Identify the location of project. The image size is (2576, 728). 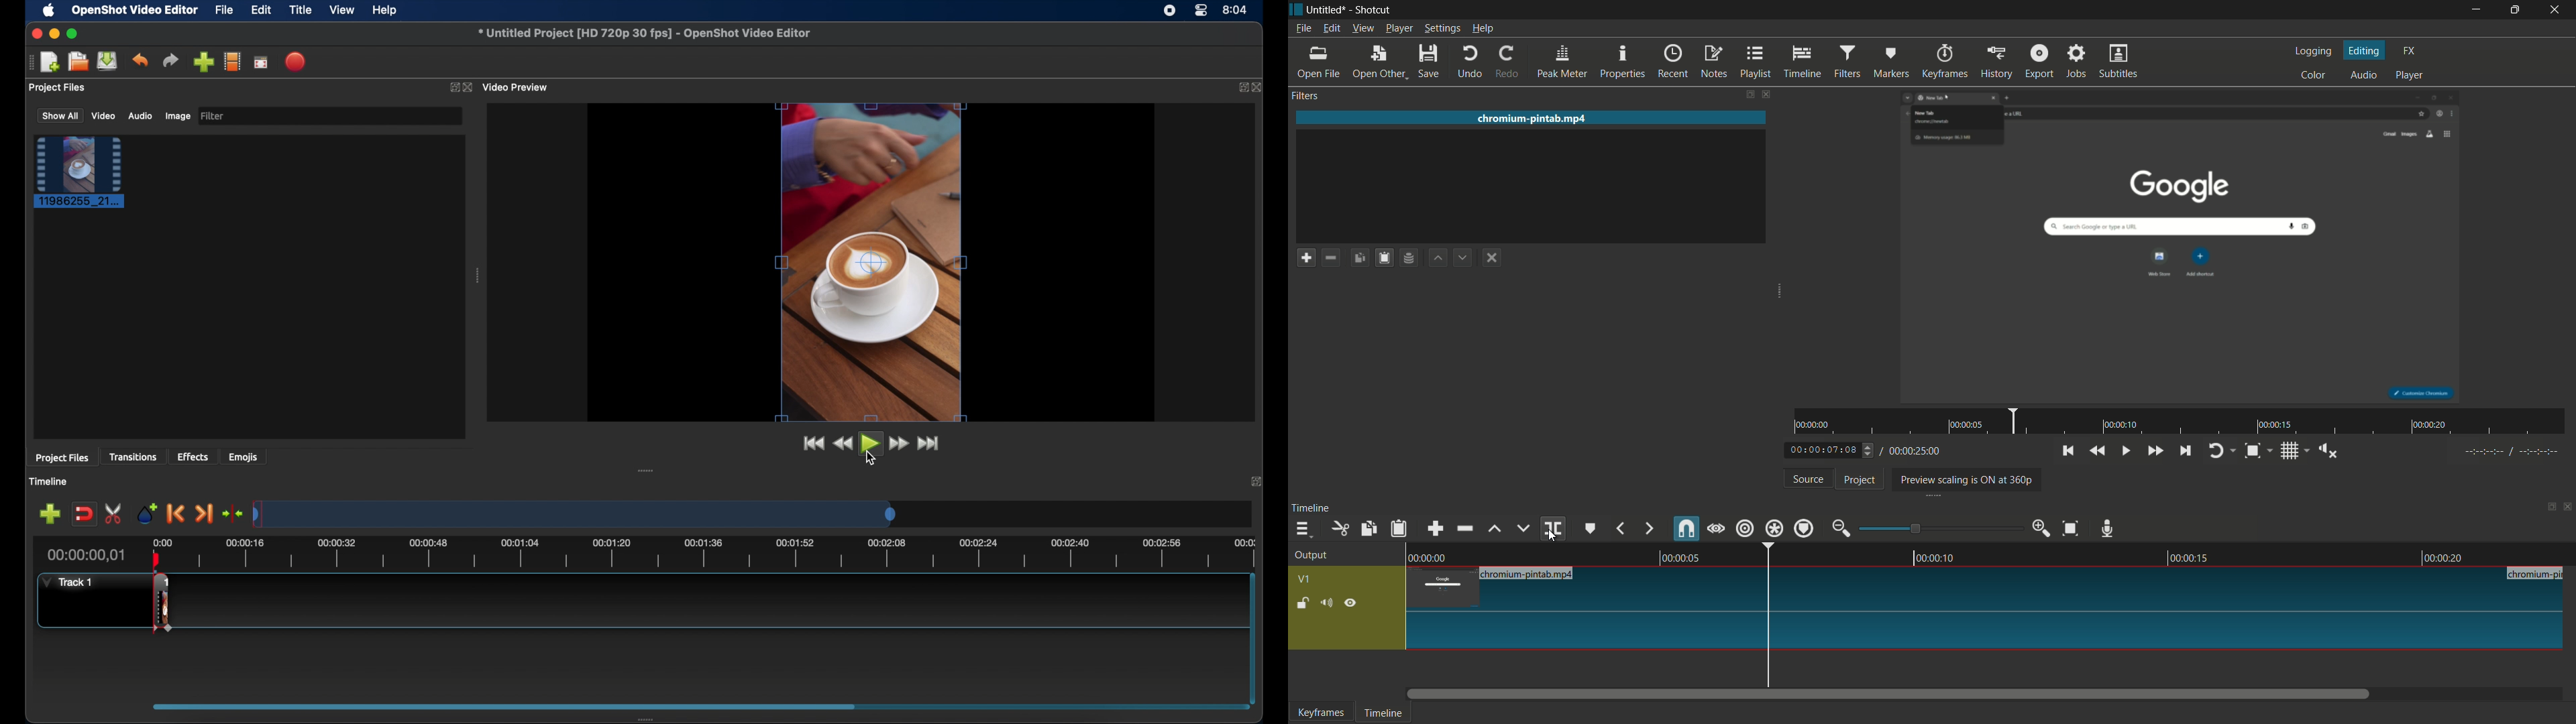
(1860, 480).